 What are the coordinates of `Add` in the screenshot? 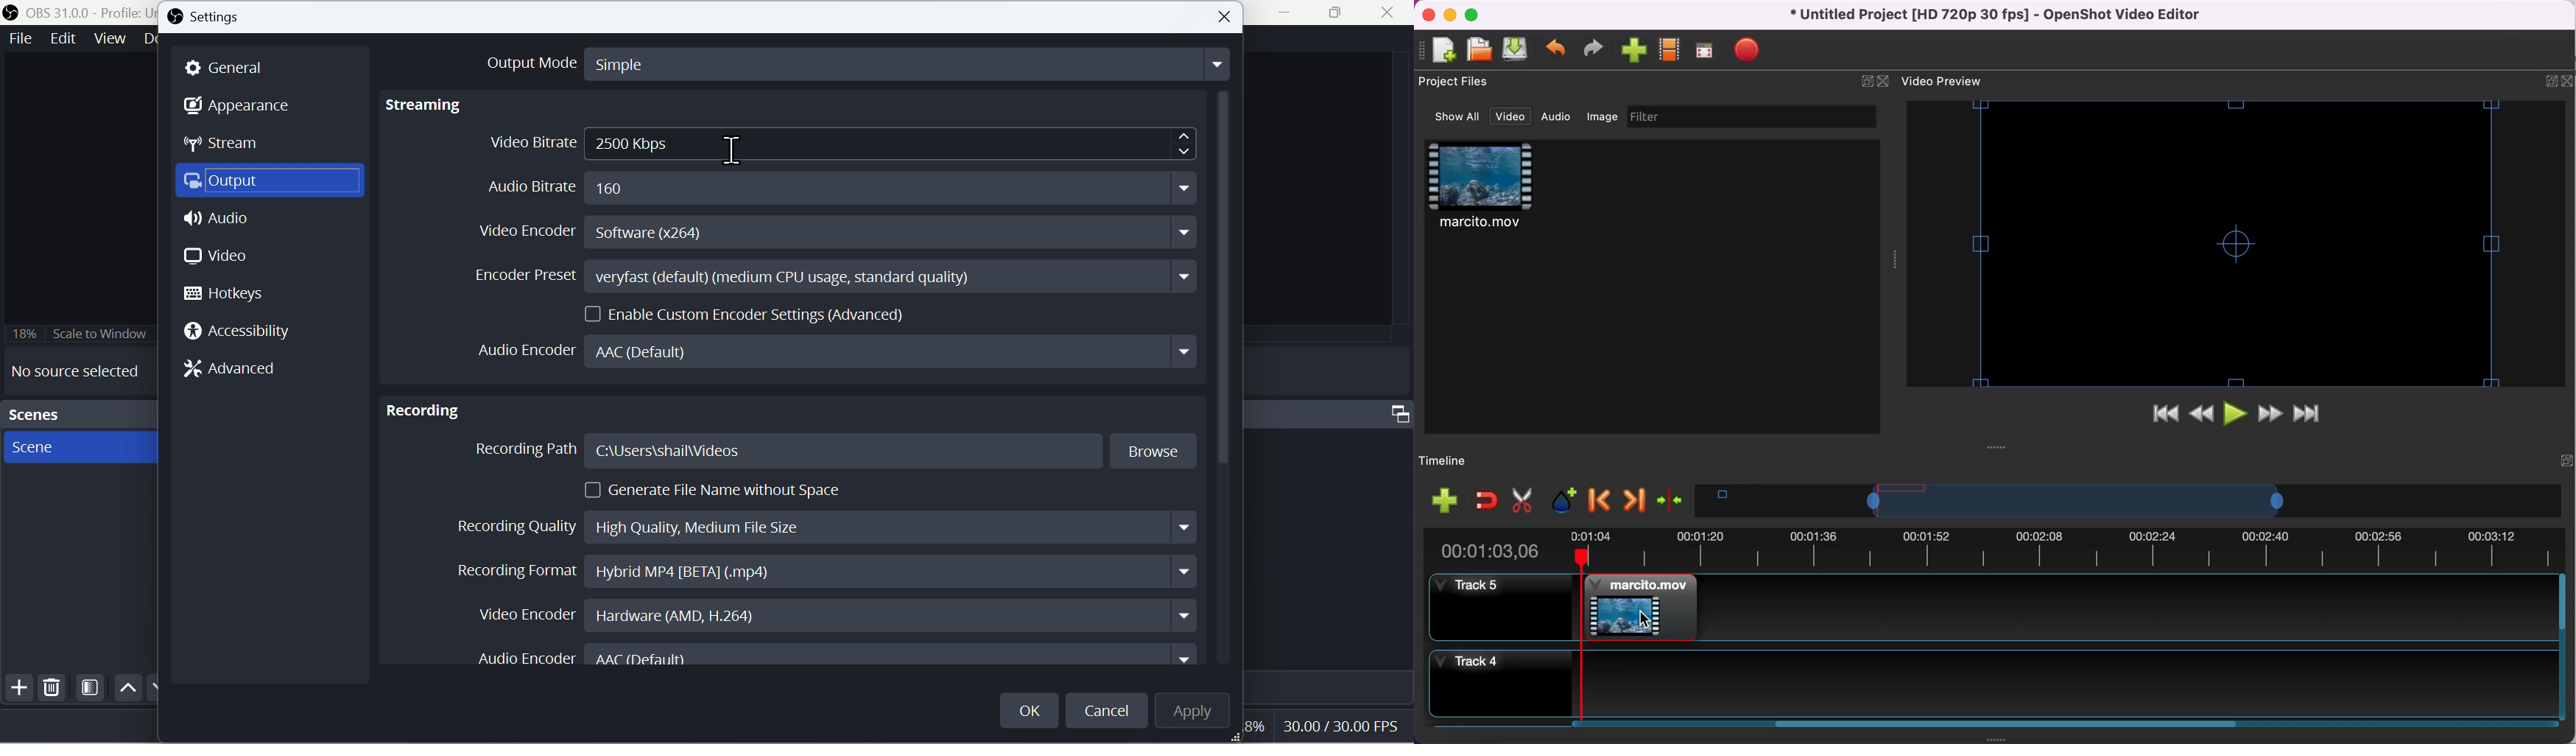 It's located at (17, 691).